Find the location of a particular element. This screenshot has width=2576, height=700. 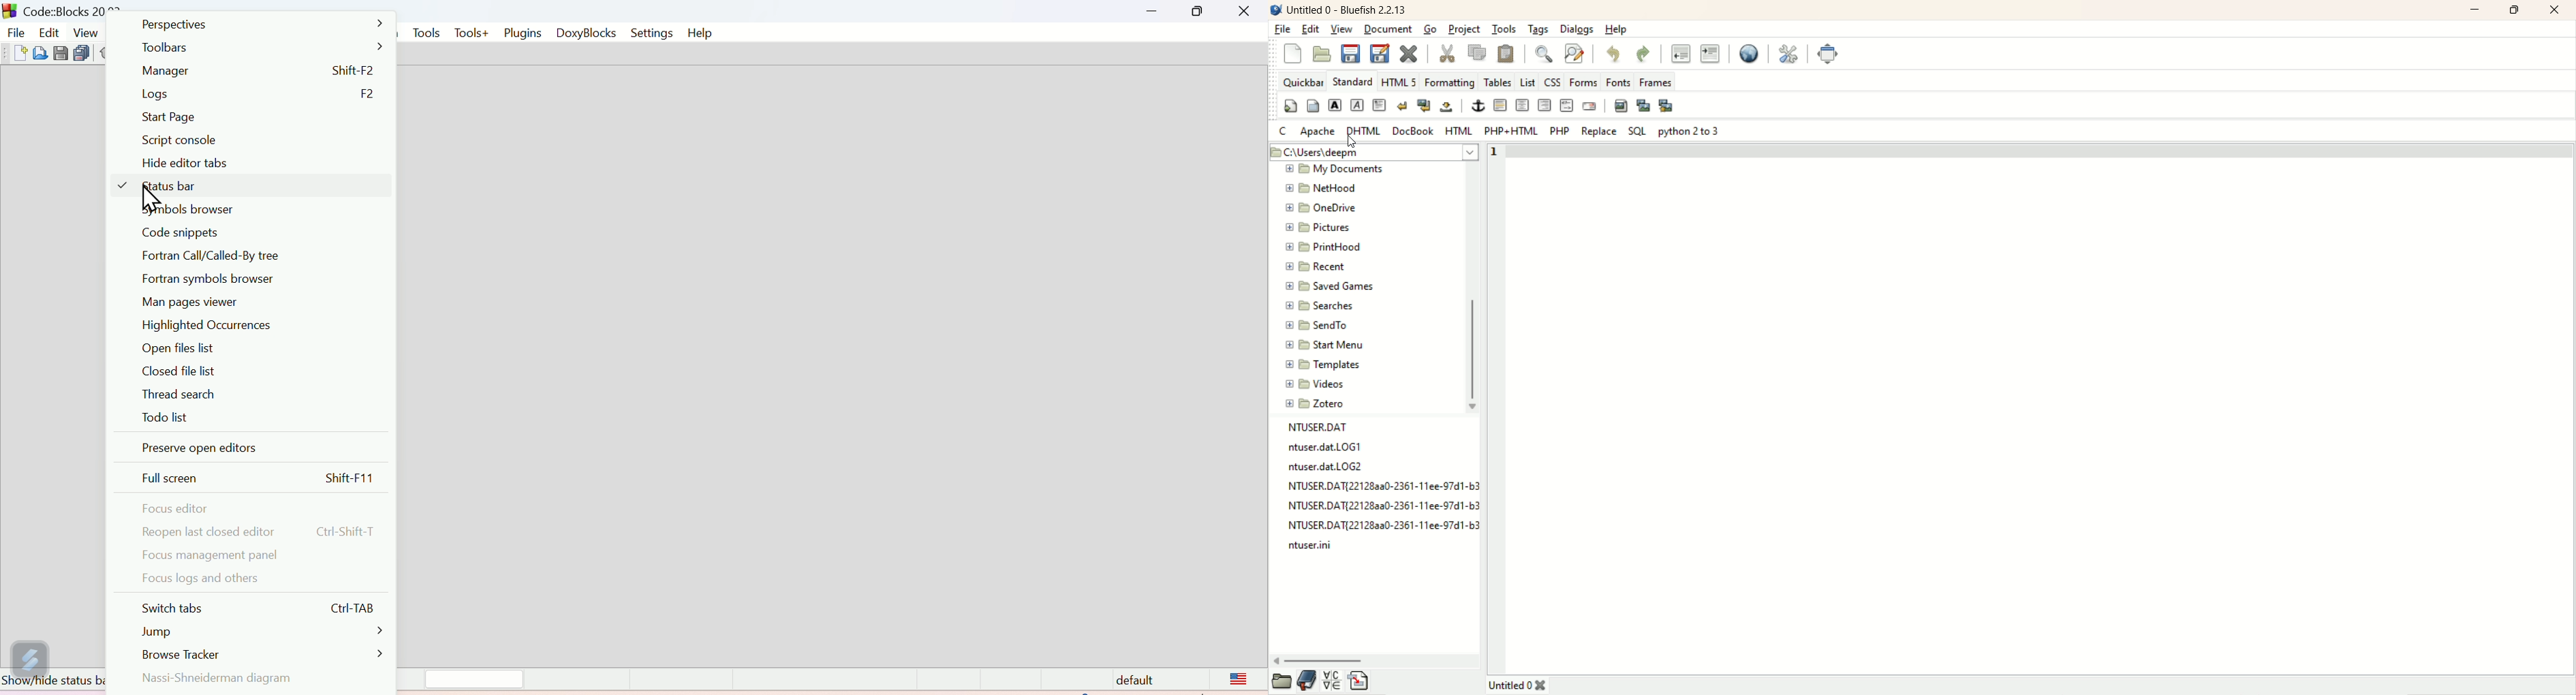

Fovus lofs is located at coordinates (217, 579).